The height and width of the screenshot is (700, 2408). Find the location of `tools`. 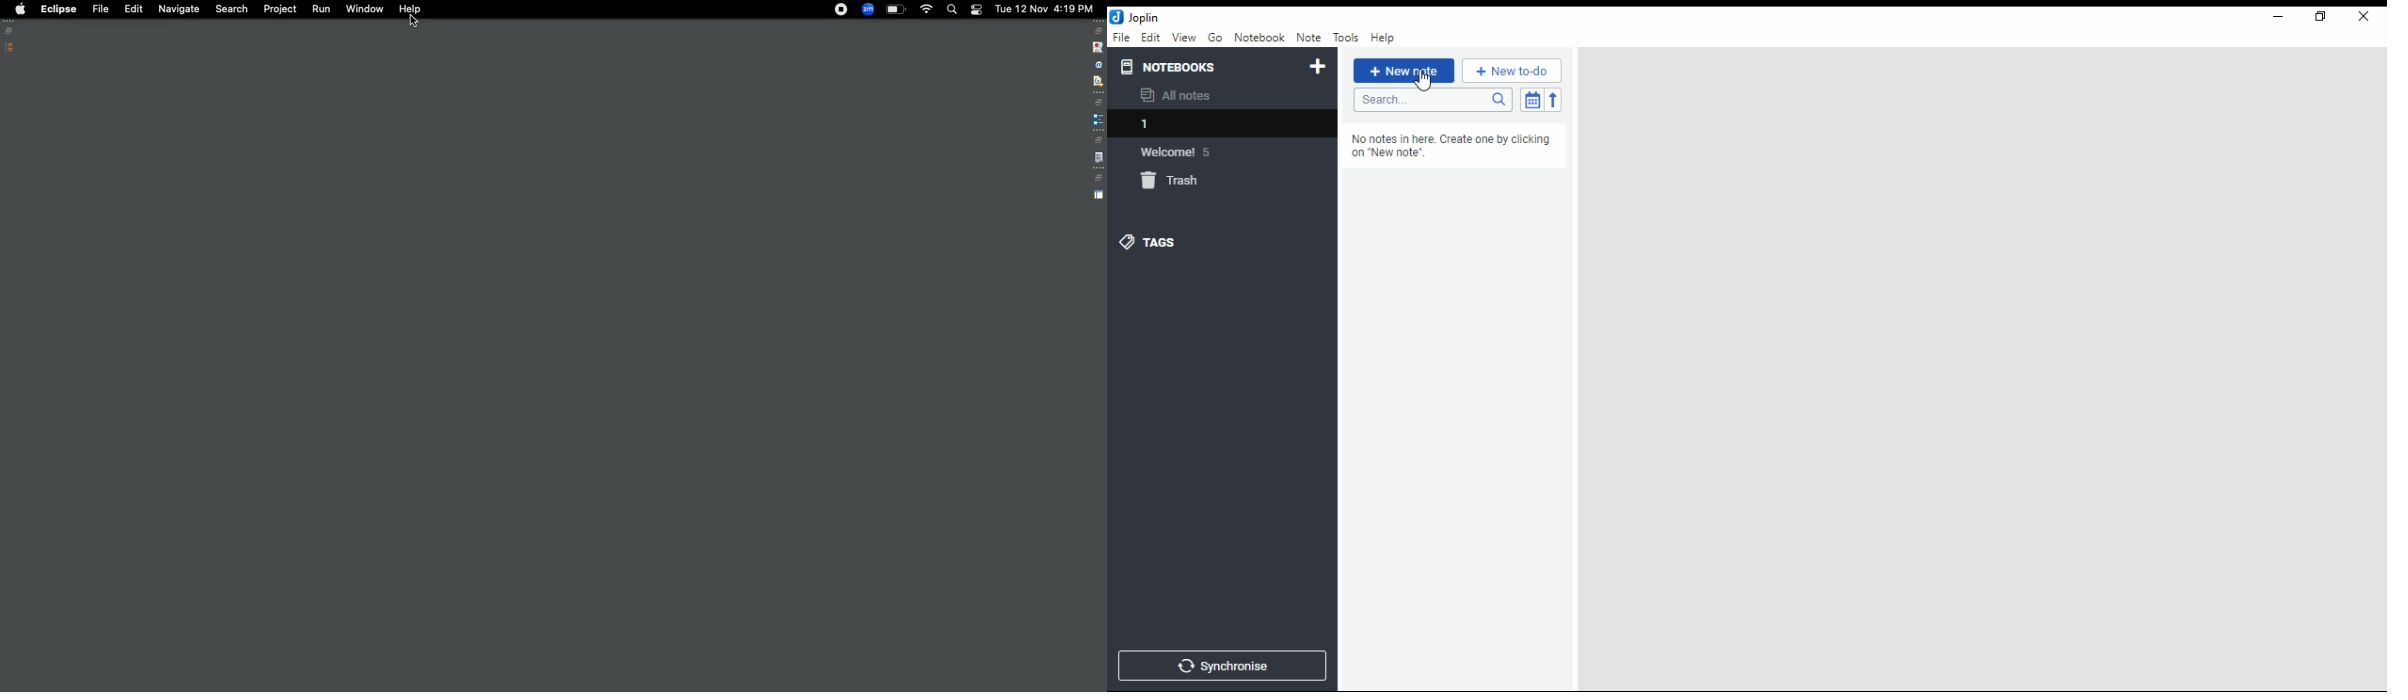

tools is located at coordinates (1345, 36).